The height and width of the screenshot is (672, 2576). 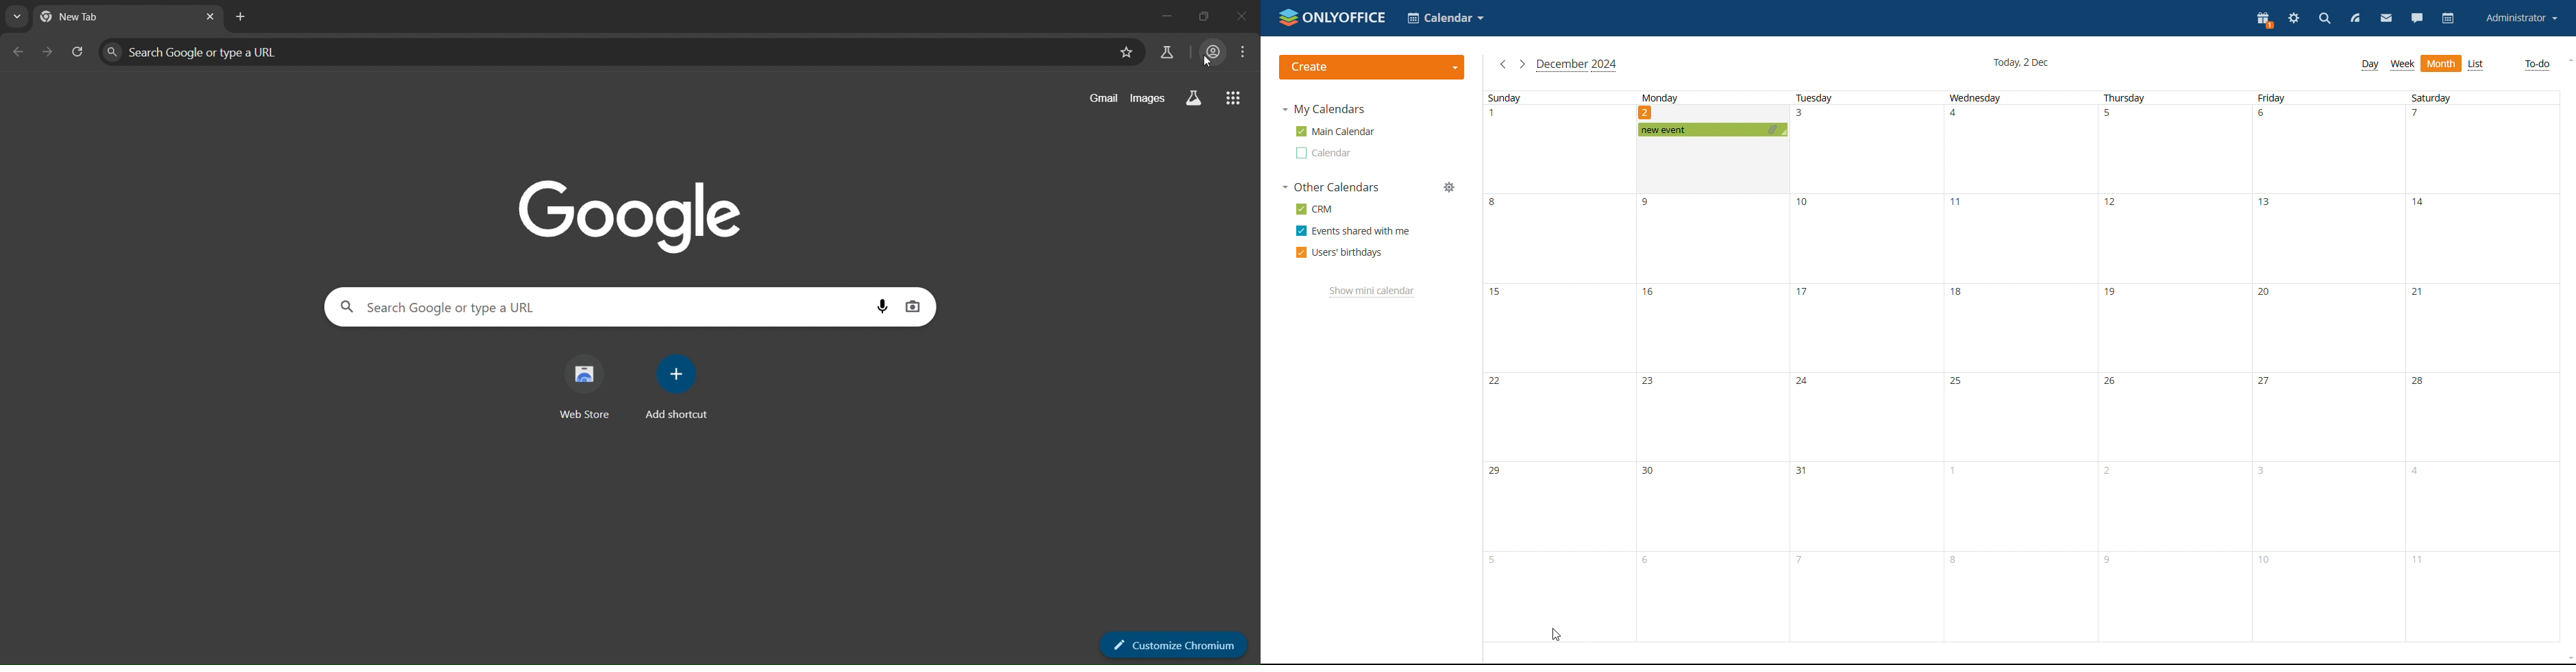 What do you see at coordinates (1322, 109) in the screenshot?
I see `my calendars` at bounding box center [1322, 109].